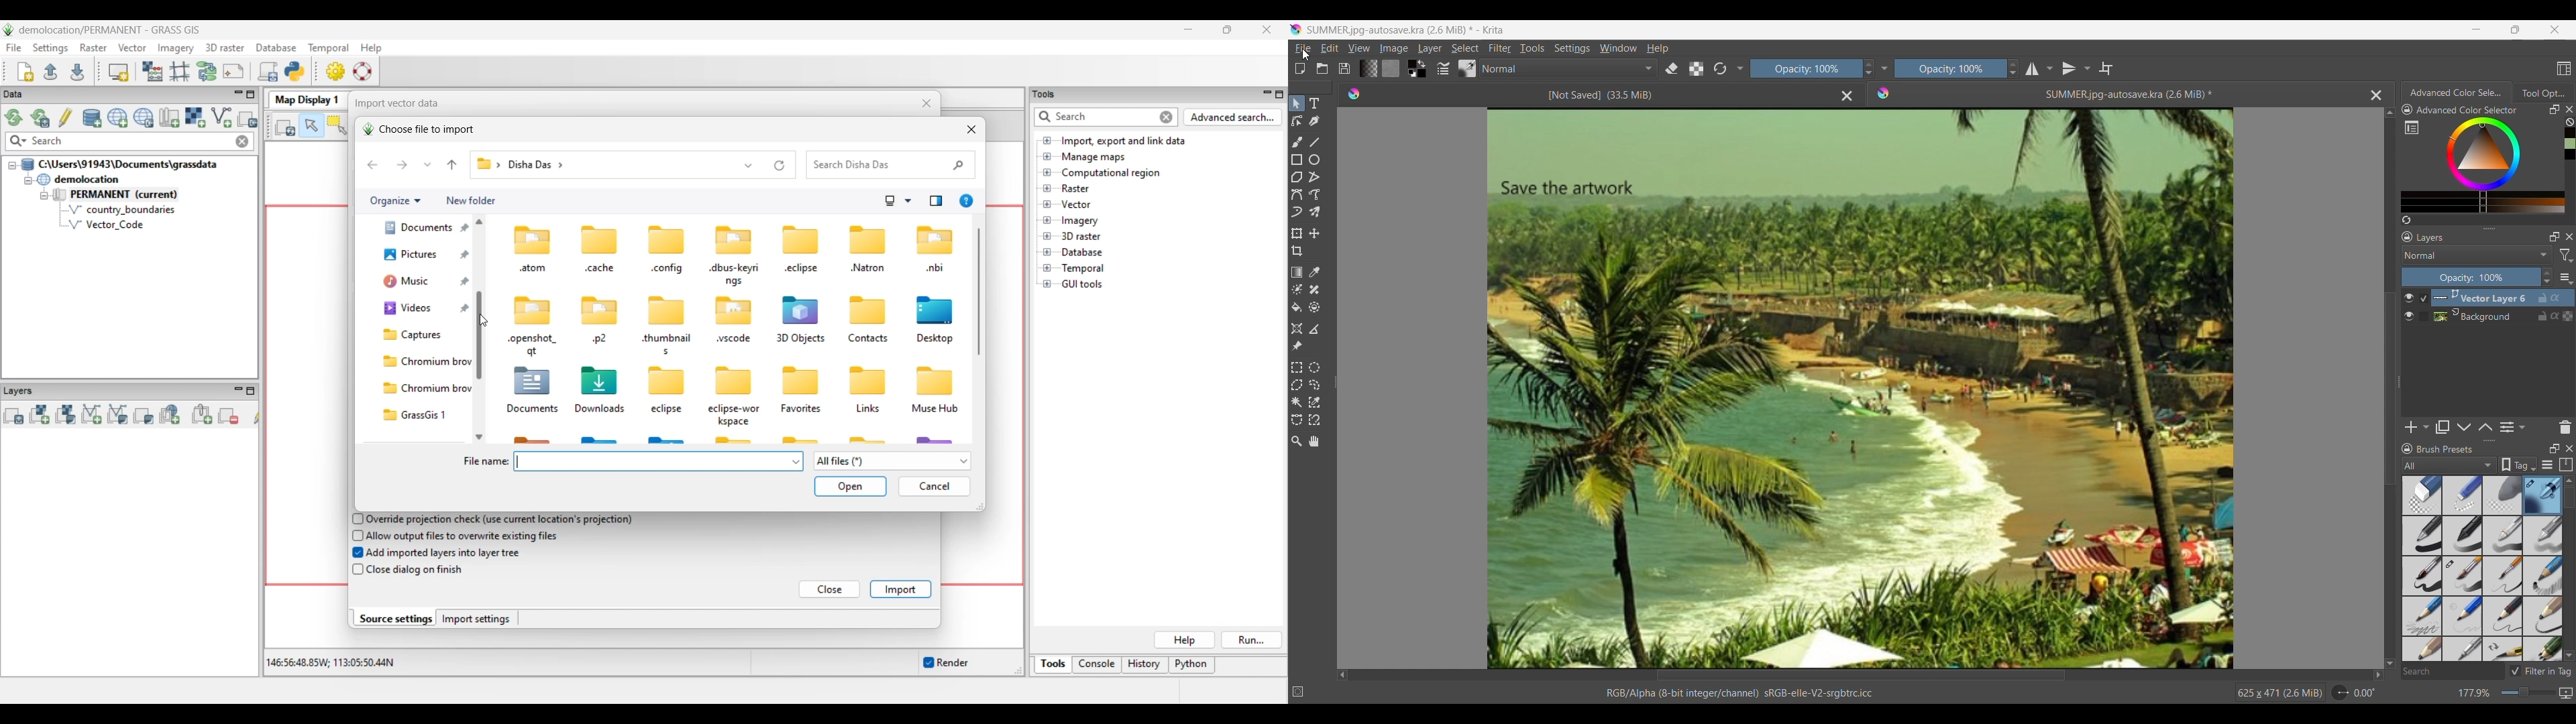  Describe the element at coordinates (1313, 233) in the screenshot. I see `Move a layer` at that location.